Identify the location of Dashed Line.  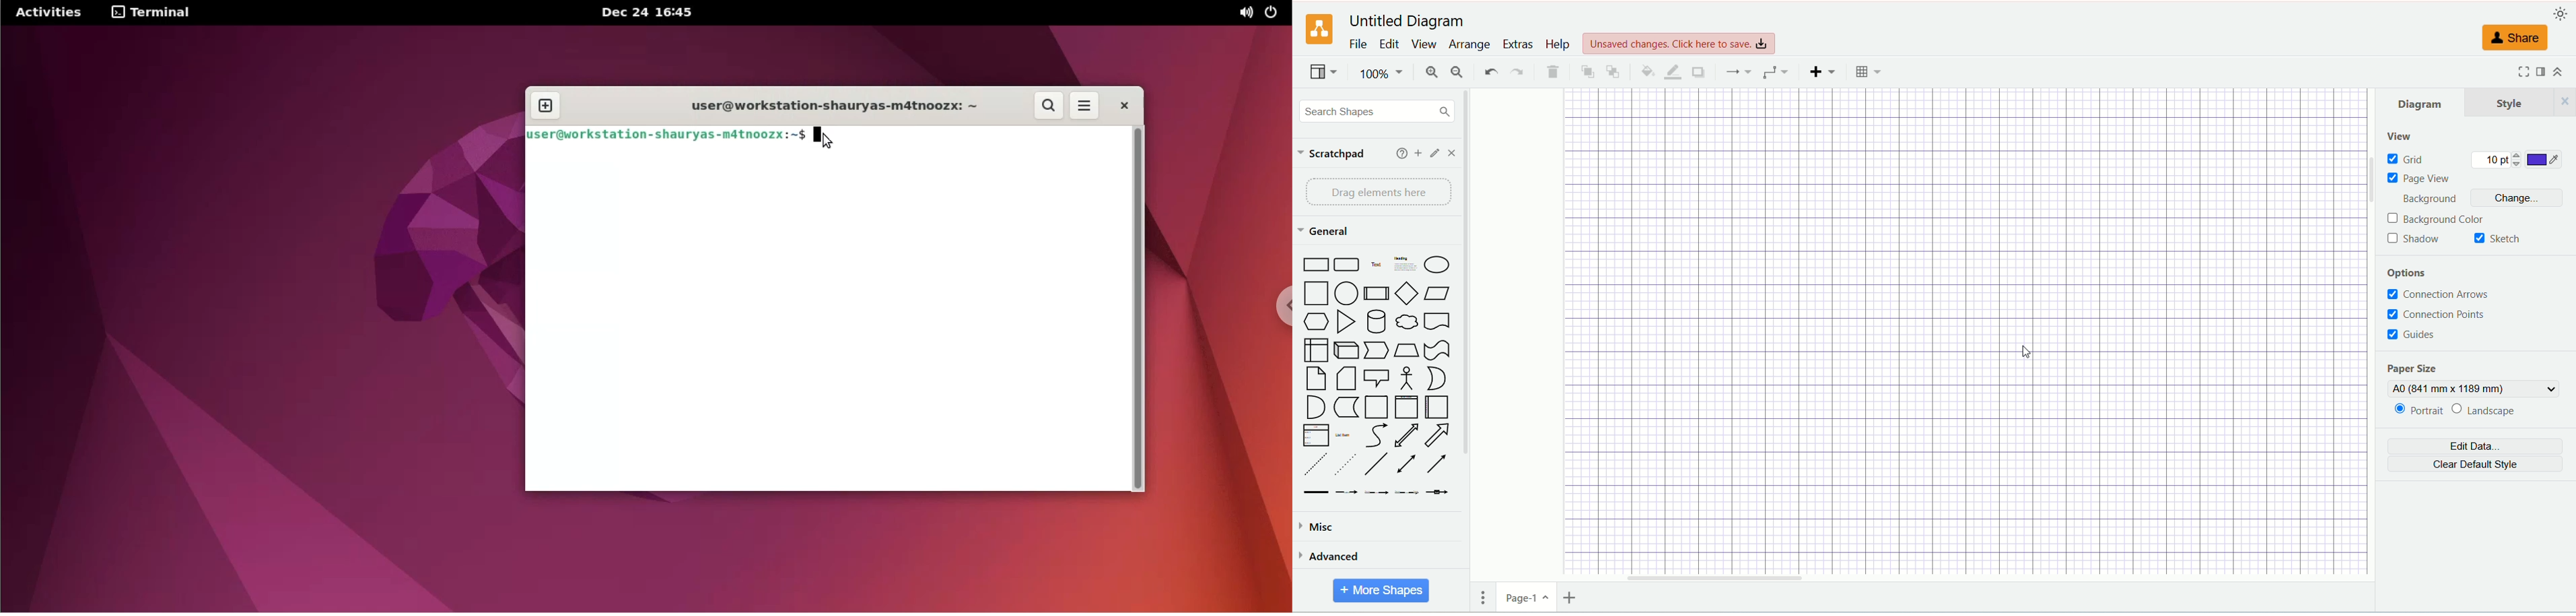
(1312, 464).